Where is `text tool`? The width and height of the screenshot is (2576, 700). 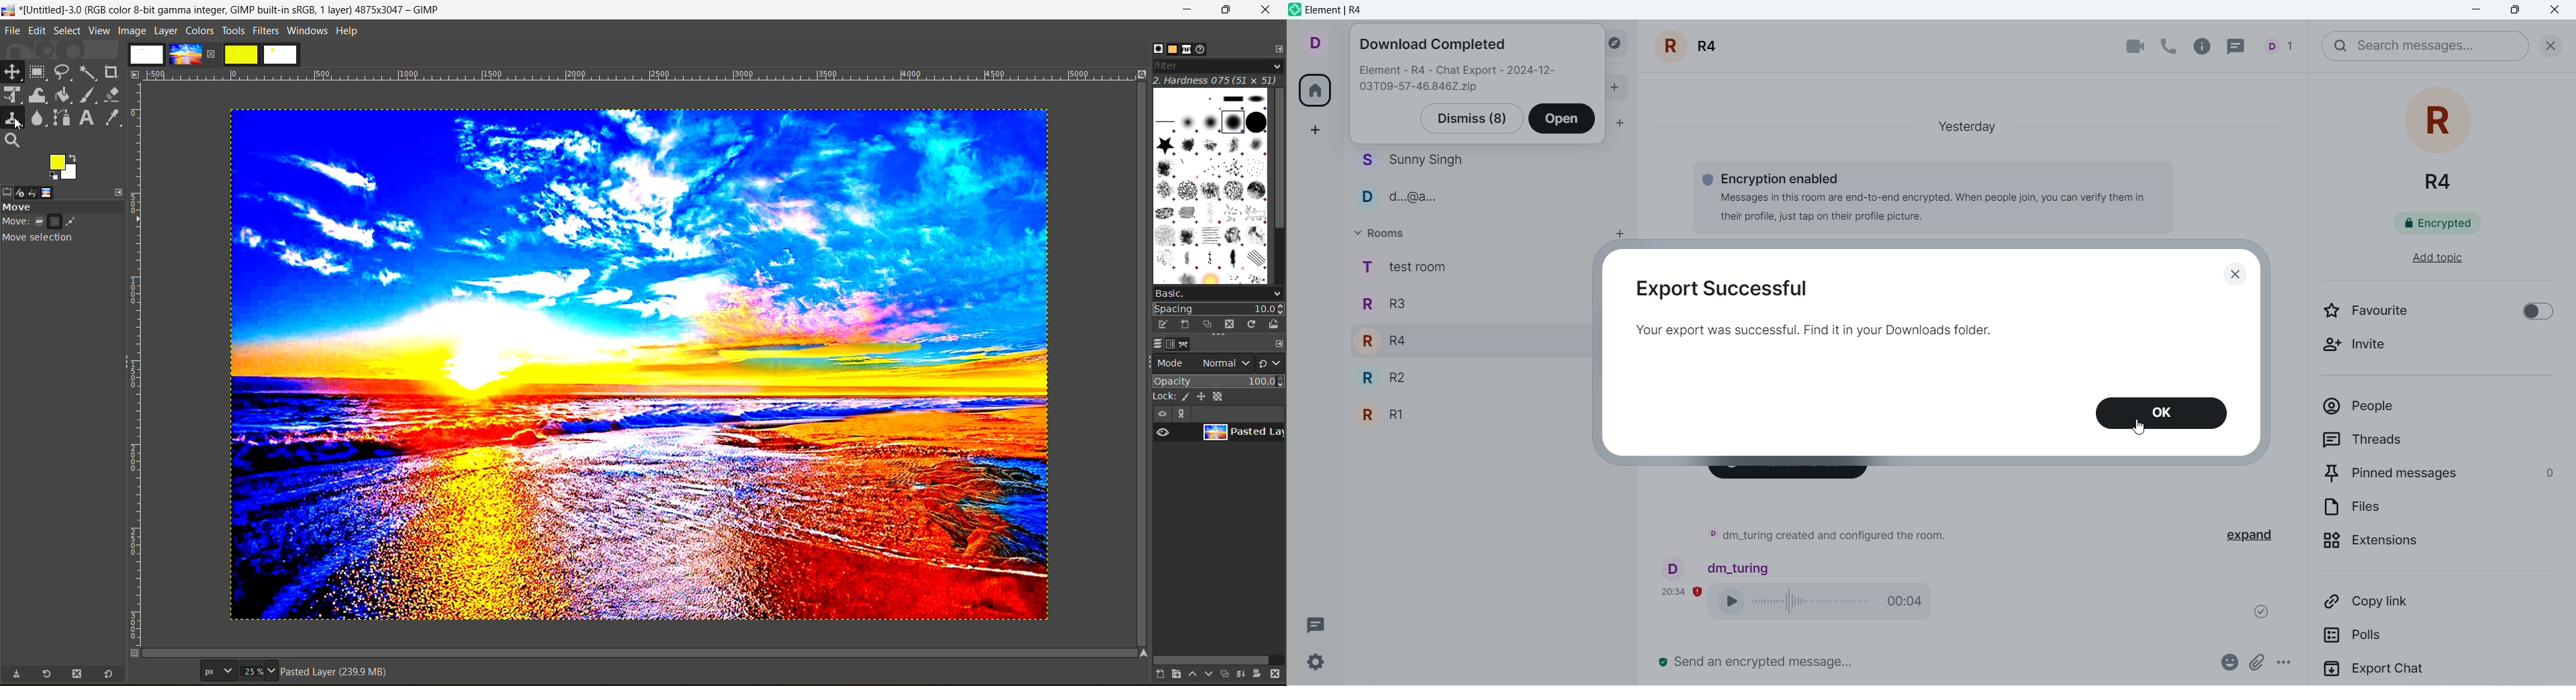 text tool is located at coordinates (88, 119).